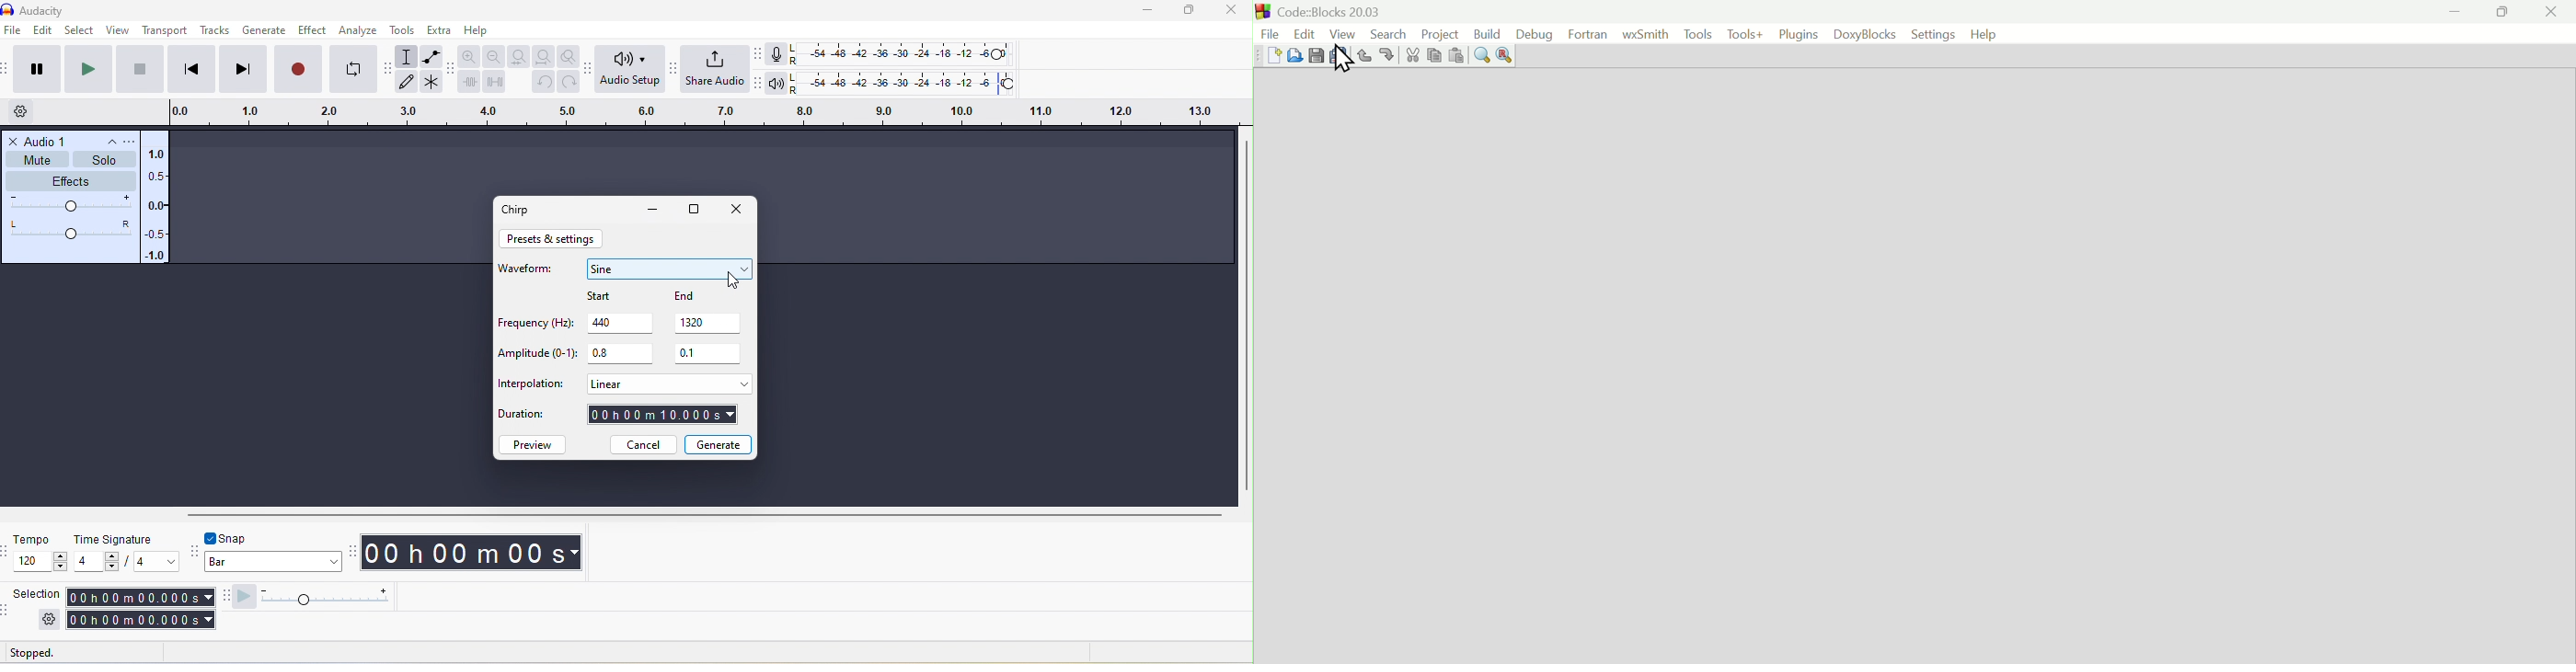  Describe the element at coordinates (297, 69) in the screenshot. I see `record` at that location.